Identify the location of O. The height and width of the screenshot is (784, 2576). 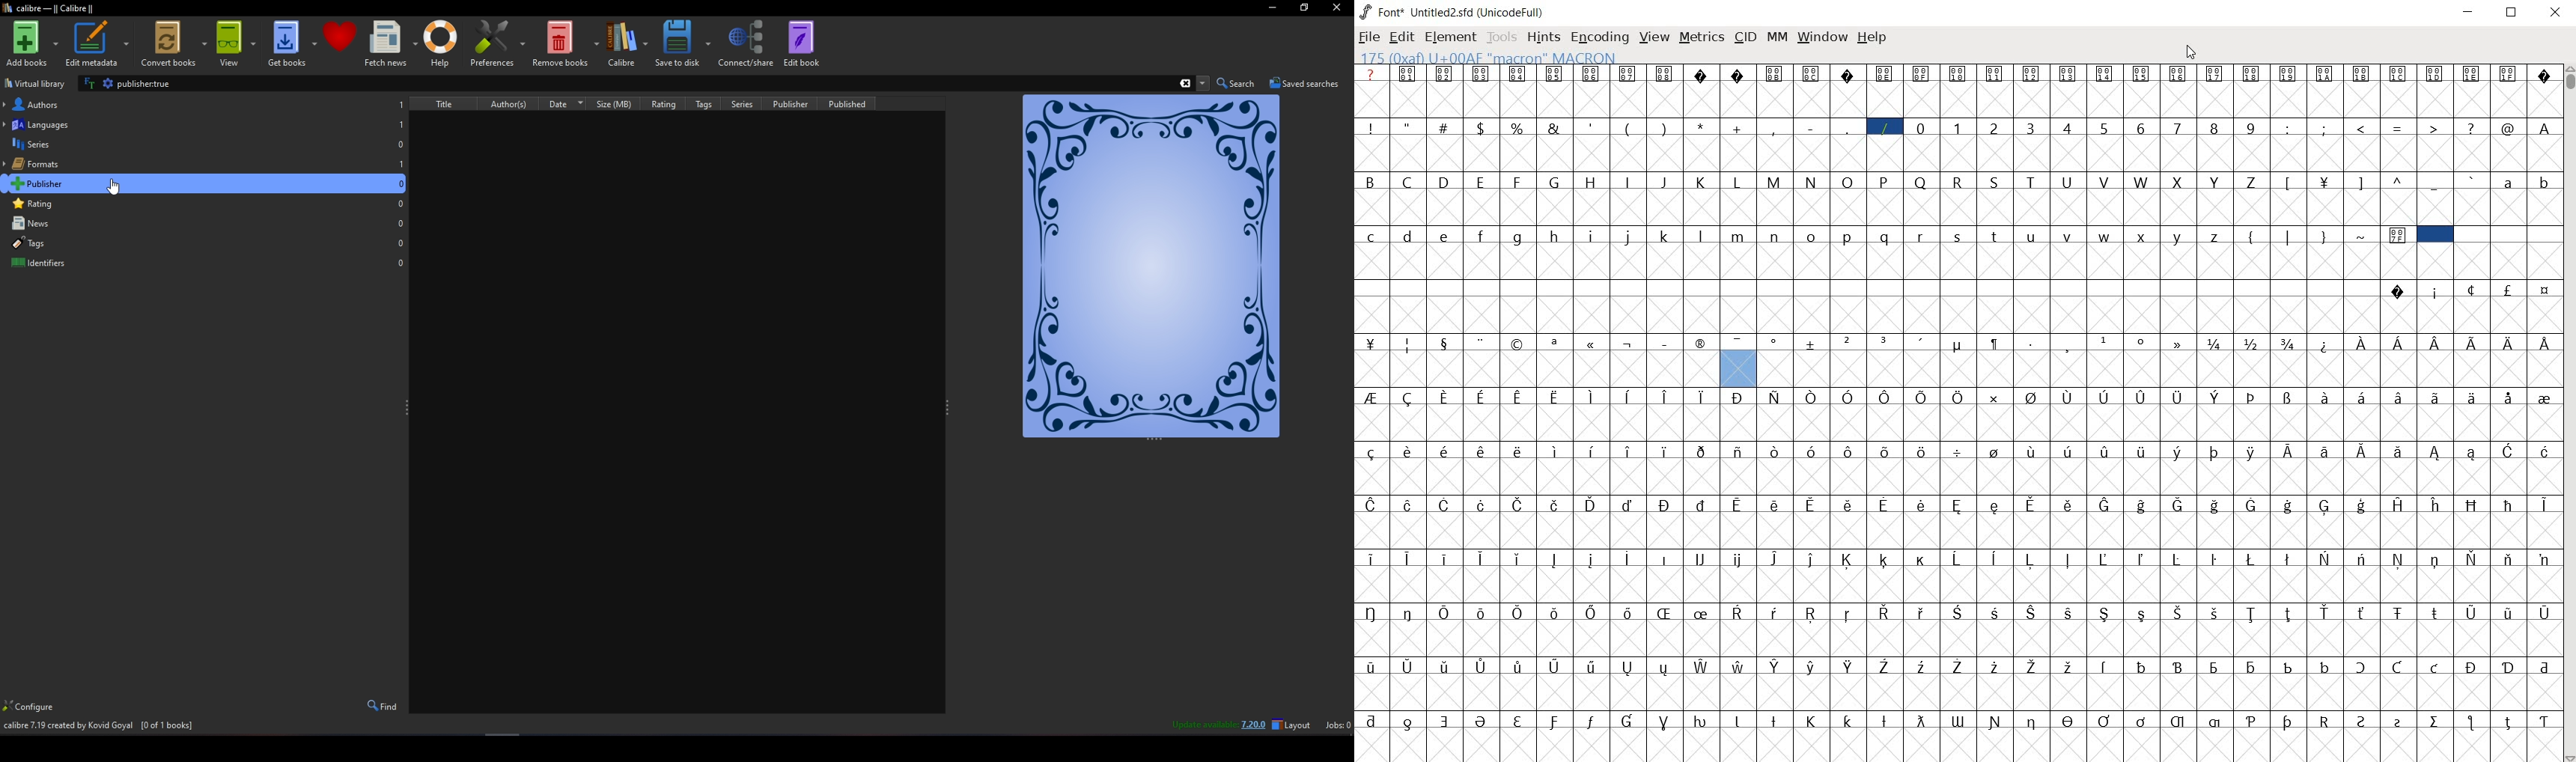
(1848, 182).